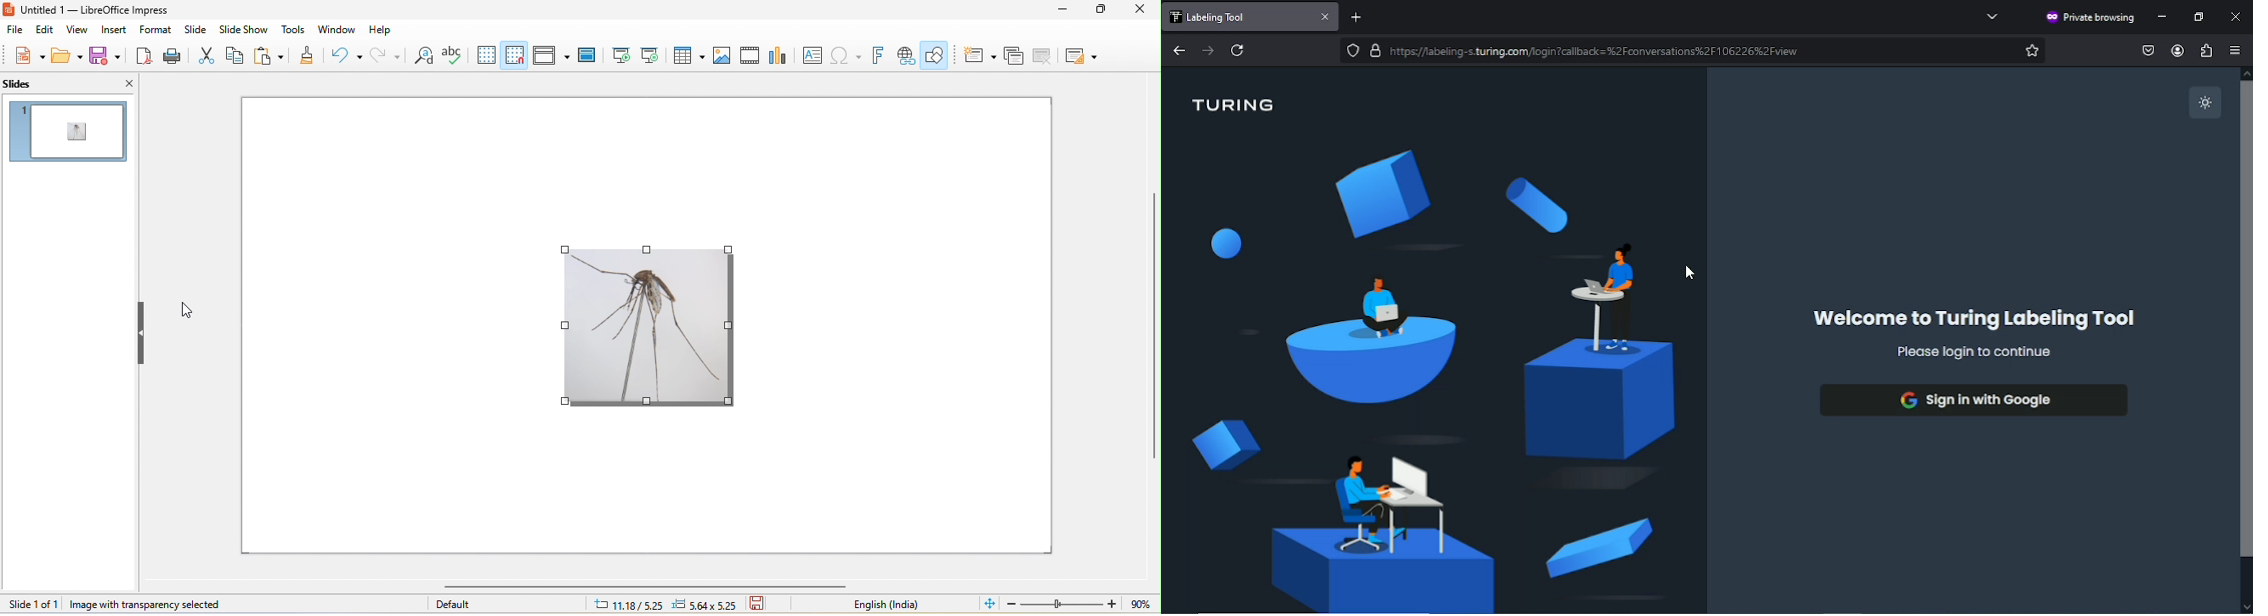  What do you see at coordinates (1352, 50) in the screenshot?
I see `blocking social media trackers` at bounding box center [1352, 50].